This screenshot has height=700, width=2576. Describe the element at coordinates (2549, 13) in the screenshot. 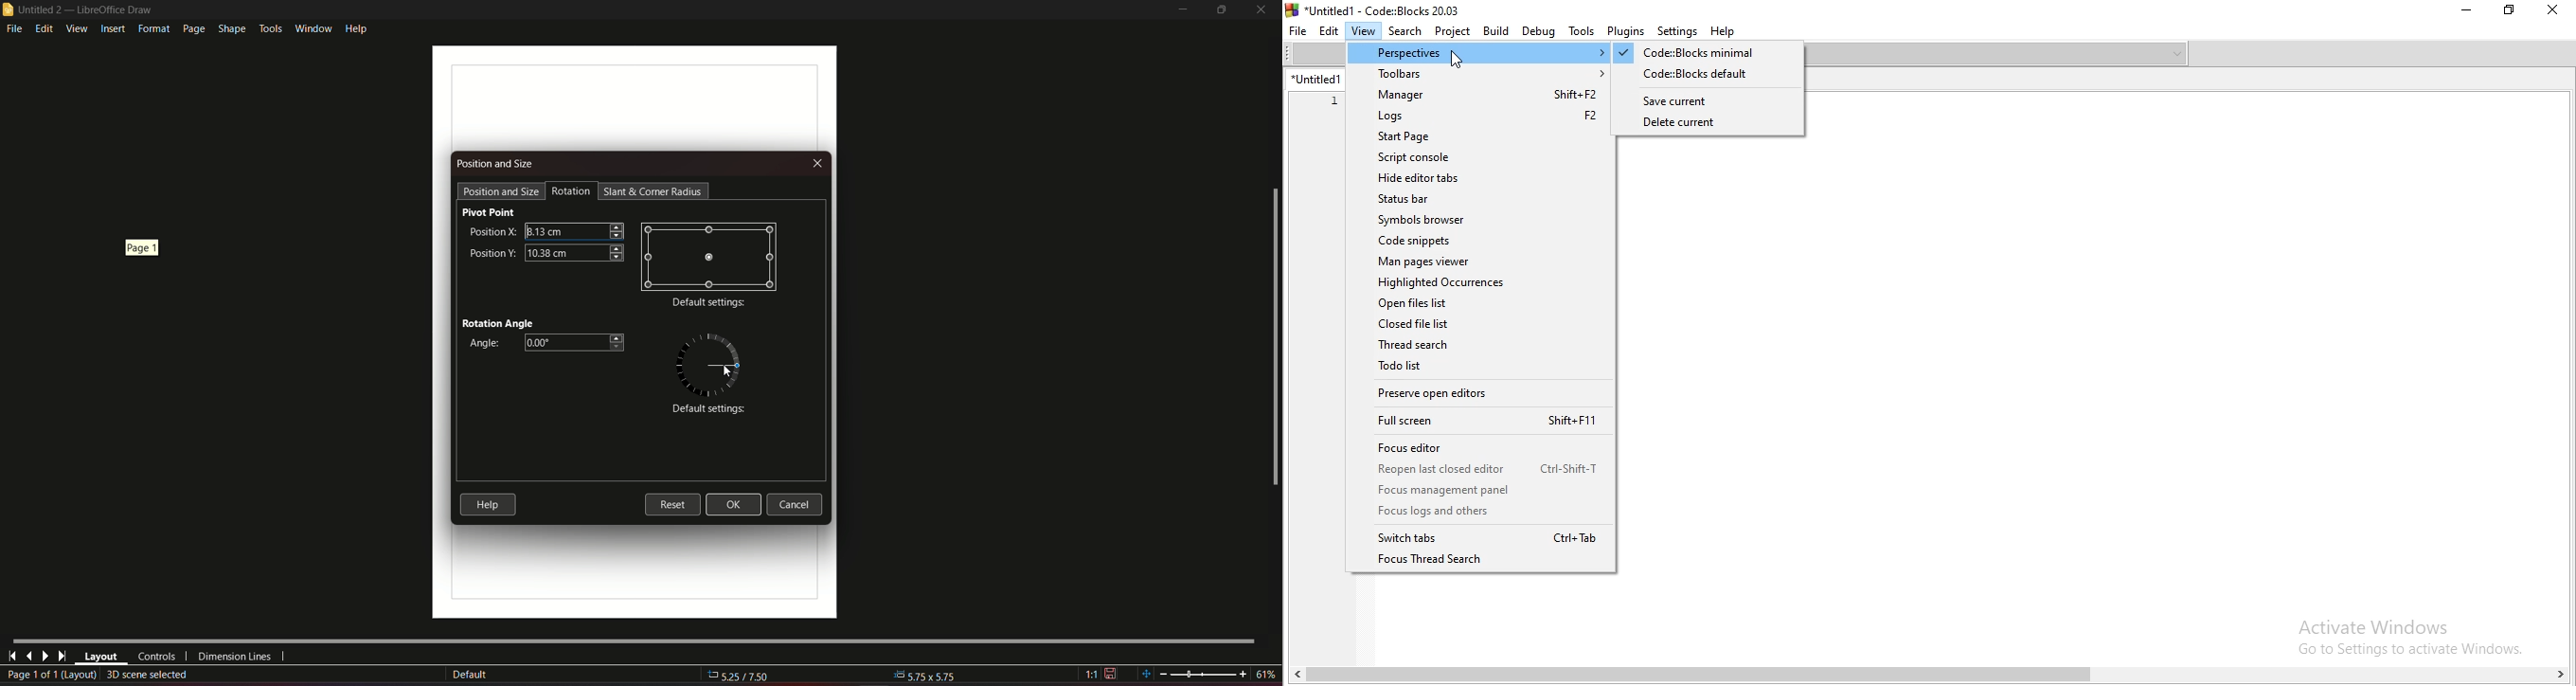

I see `Close` at that location.